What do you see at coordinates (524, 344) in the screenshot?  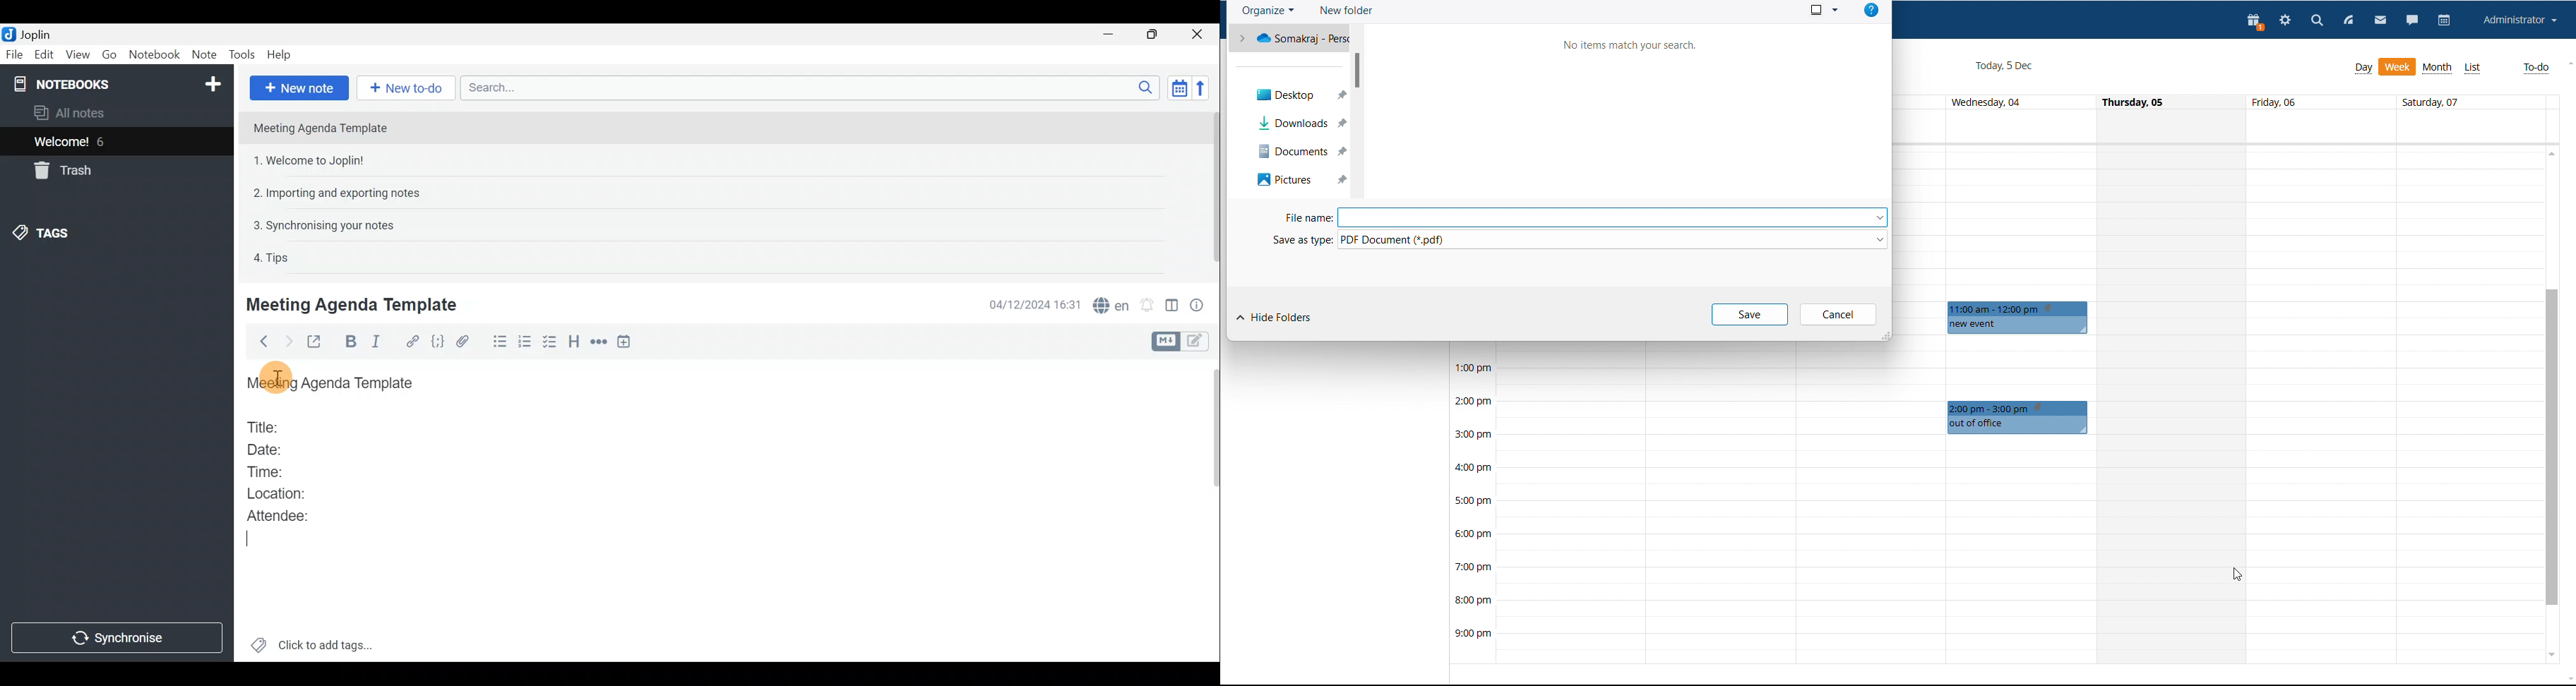 I see `Numbered list` at bounding box center [524, 344].